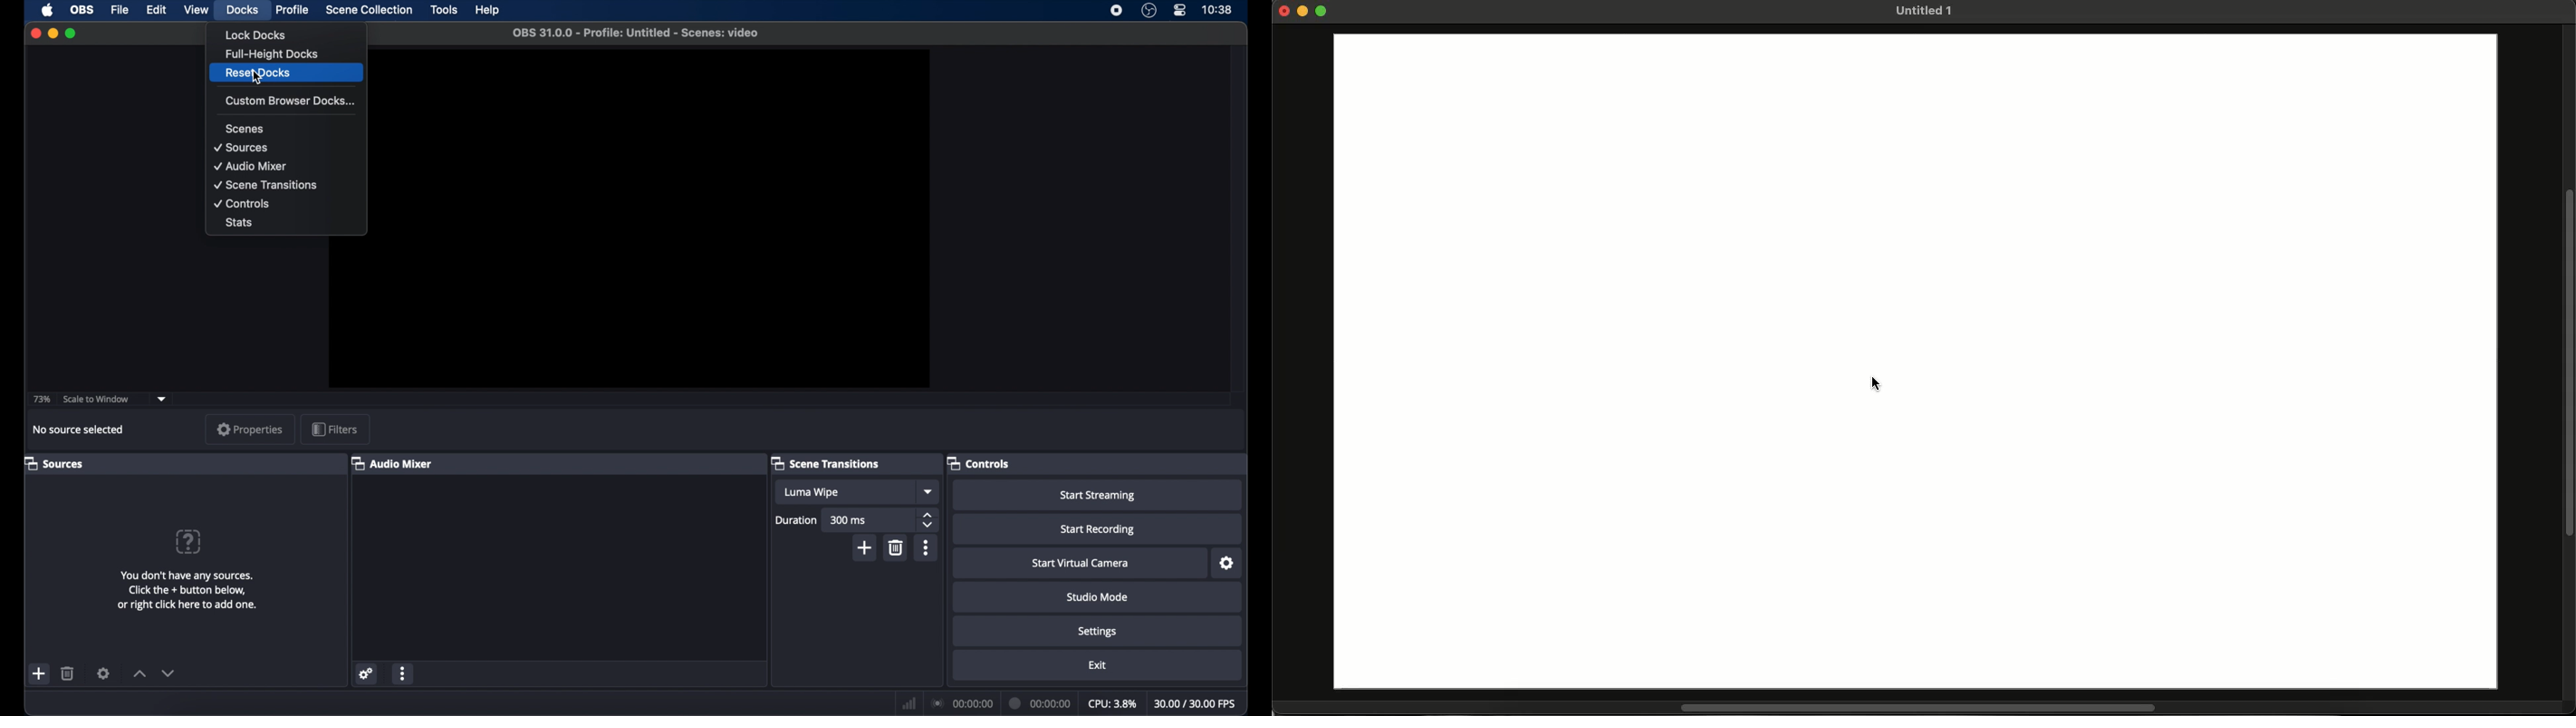 This screenshot has height=728, width=2576. What do you see at coordinates (81, 10) in the screenshot?
I see `obs` at bounding box center [81, 10].